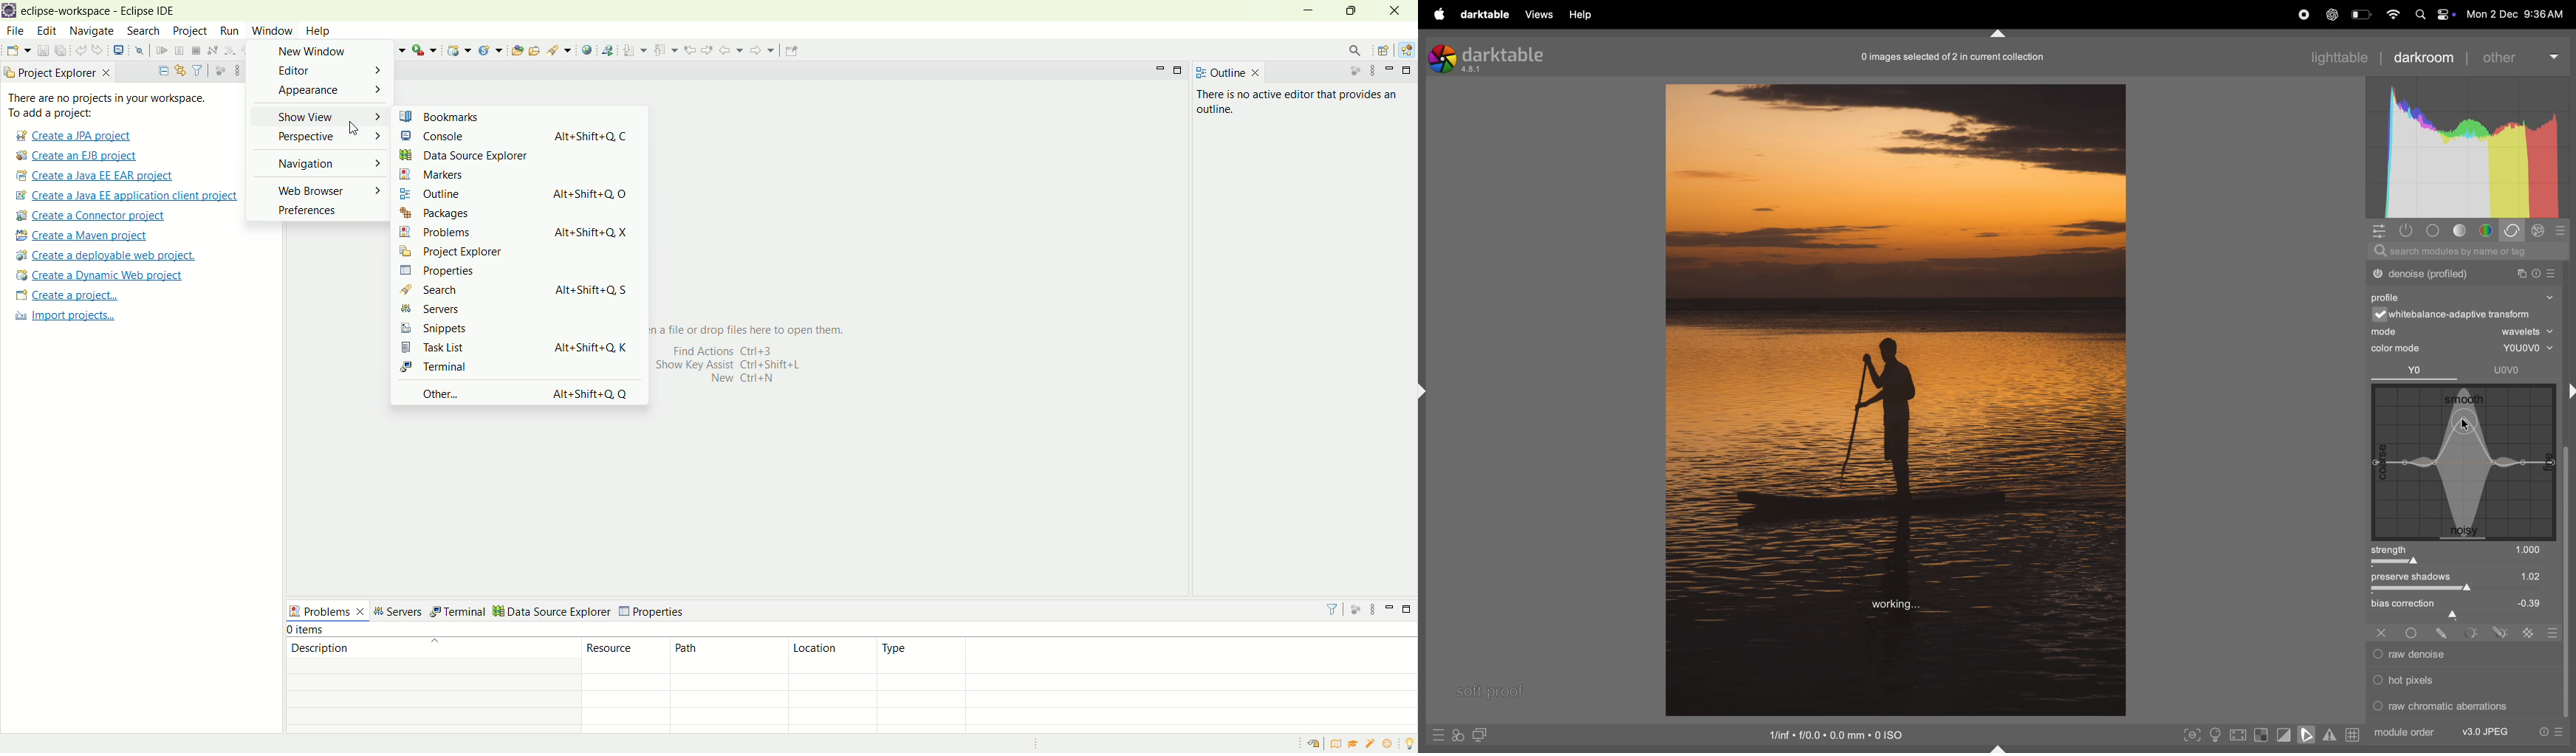 This screenshot has height=756, width=2576. What do you see at coordinates (2516, 576) in the screenshot?
I see `1.02` at bounding box center [2516, 576].